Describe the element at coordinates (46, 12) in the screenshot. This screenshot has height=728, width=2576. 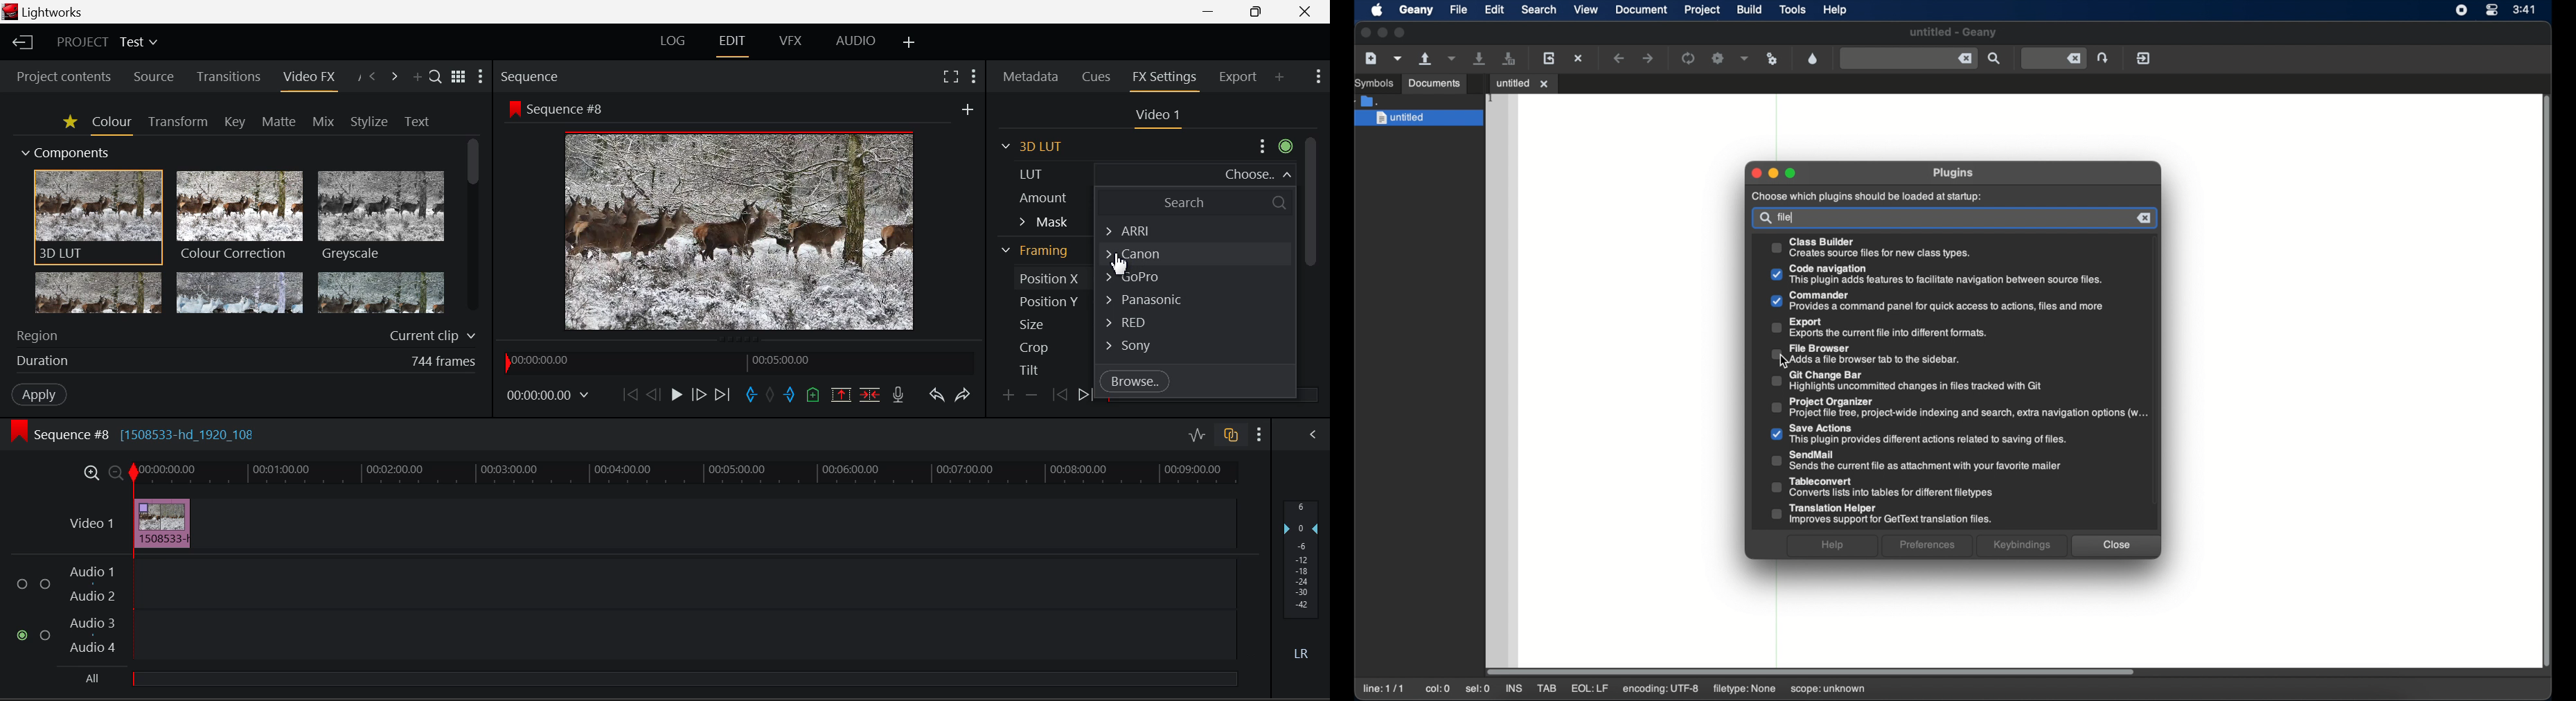
I see `Window Title` at that location.